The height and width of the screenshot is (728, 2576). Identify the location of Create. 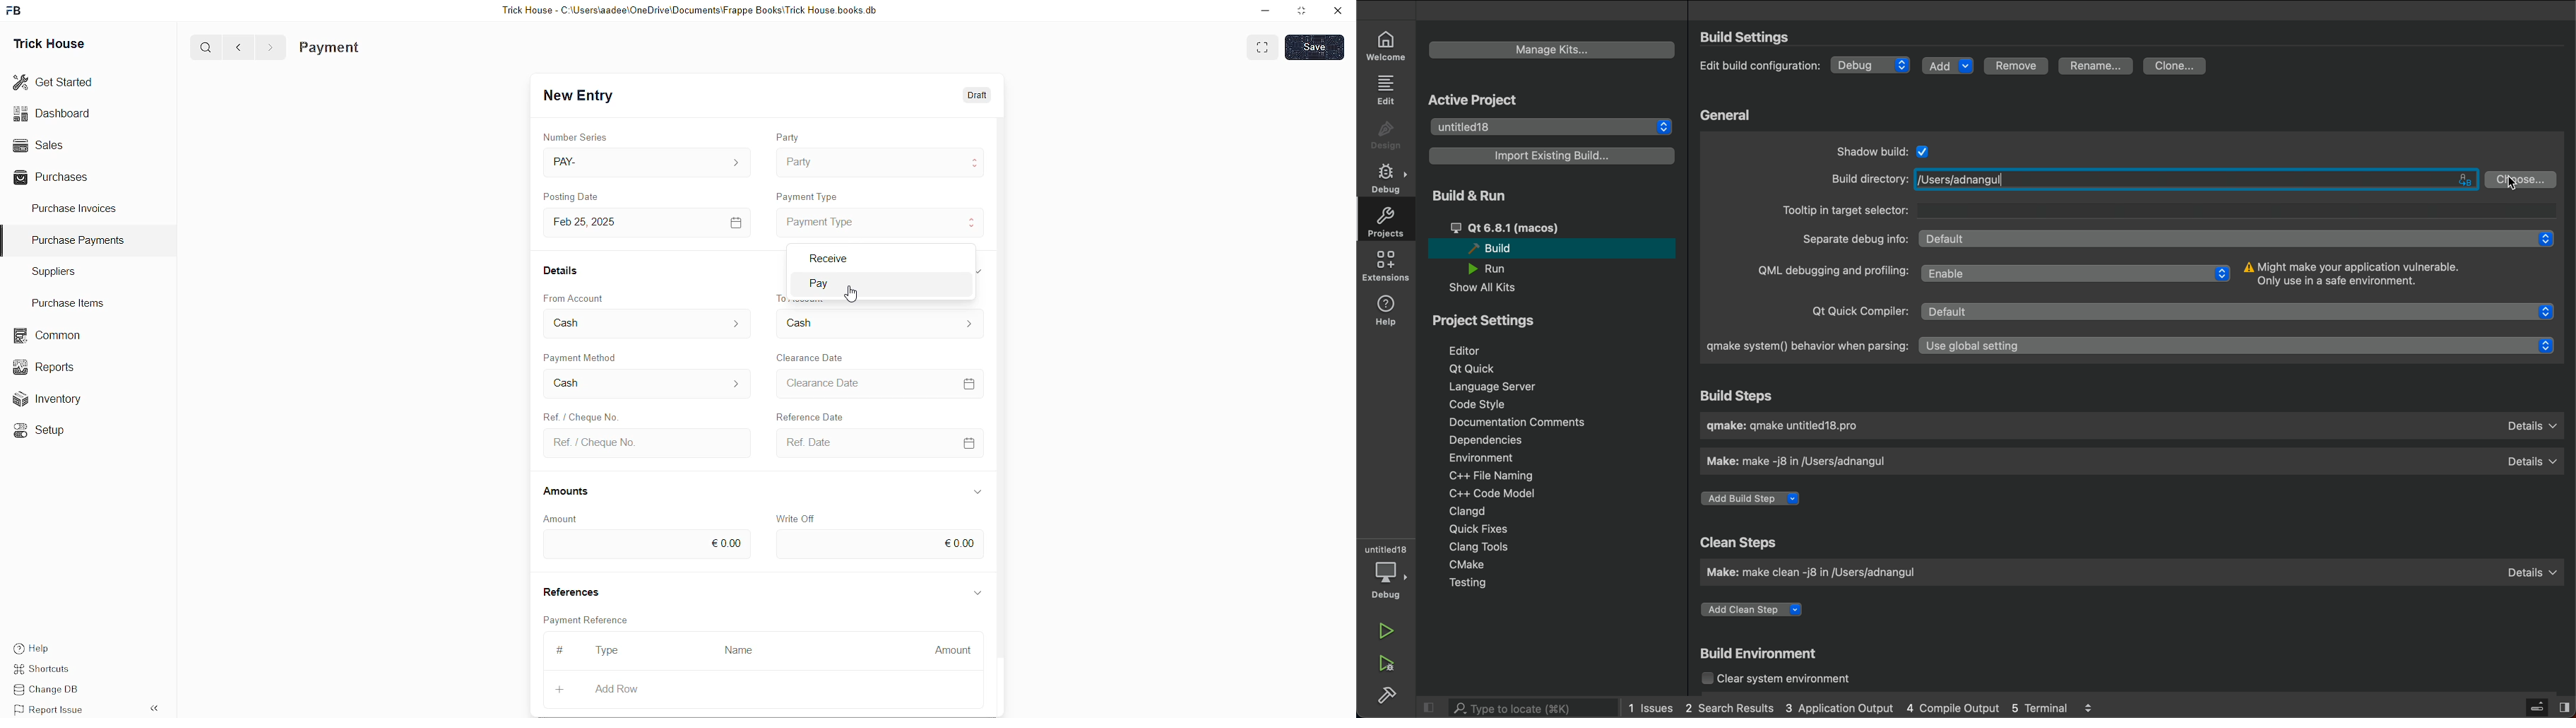
(578, 413).